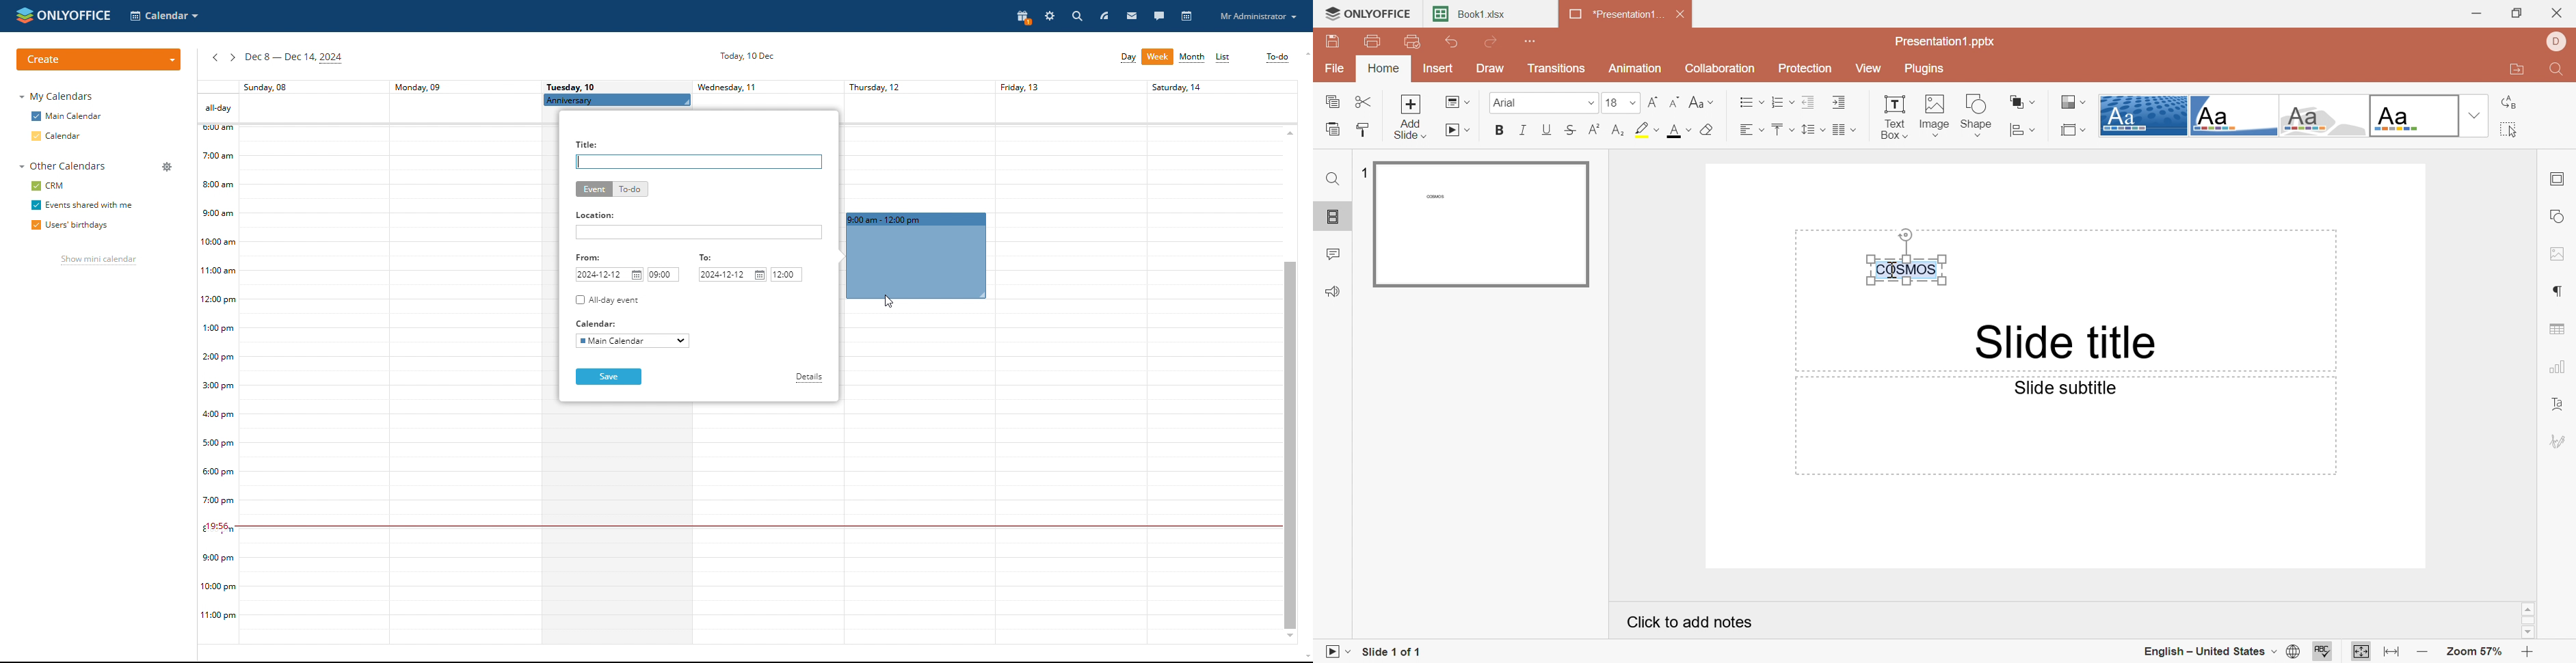 The height and width of the screenshot is (672, 2576). What do you see at coordinates (585, 100) in the screenshot?
I see `Anniversary` at bounding box center [585, 100].